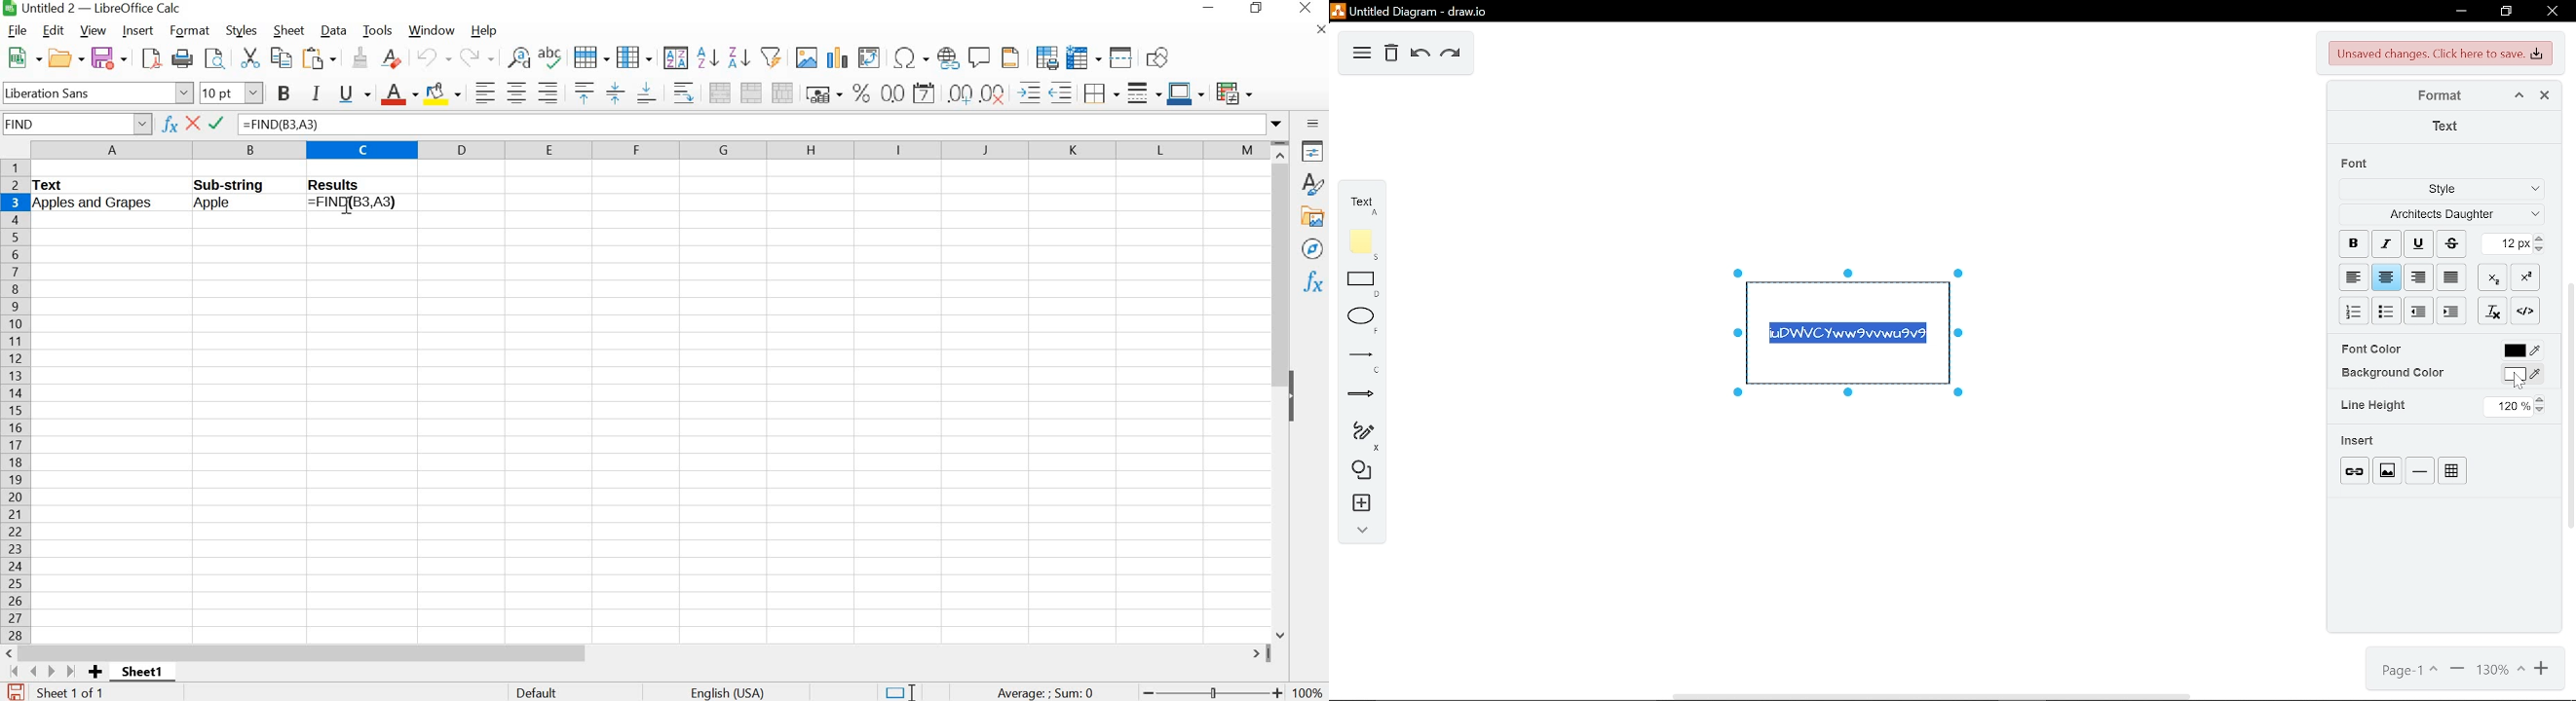  Describe the element at coordinates (21, 56) in the screenshot. I see `new` at that location.